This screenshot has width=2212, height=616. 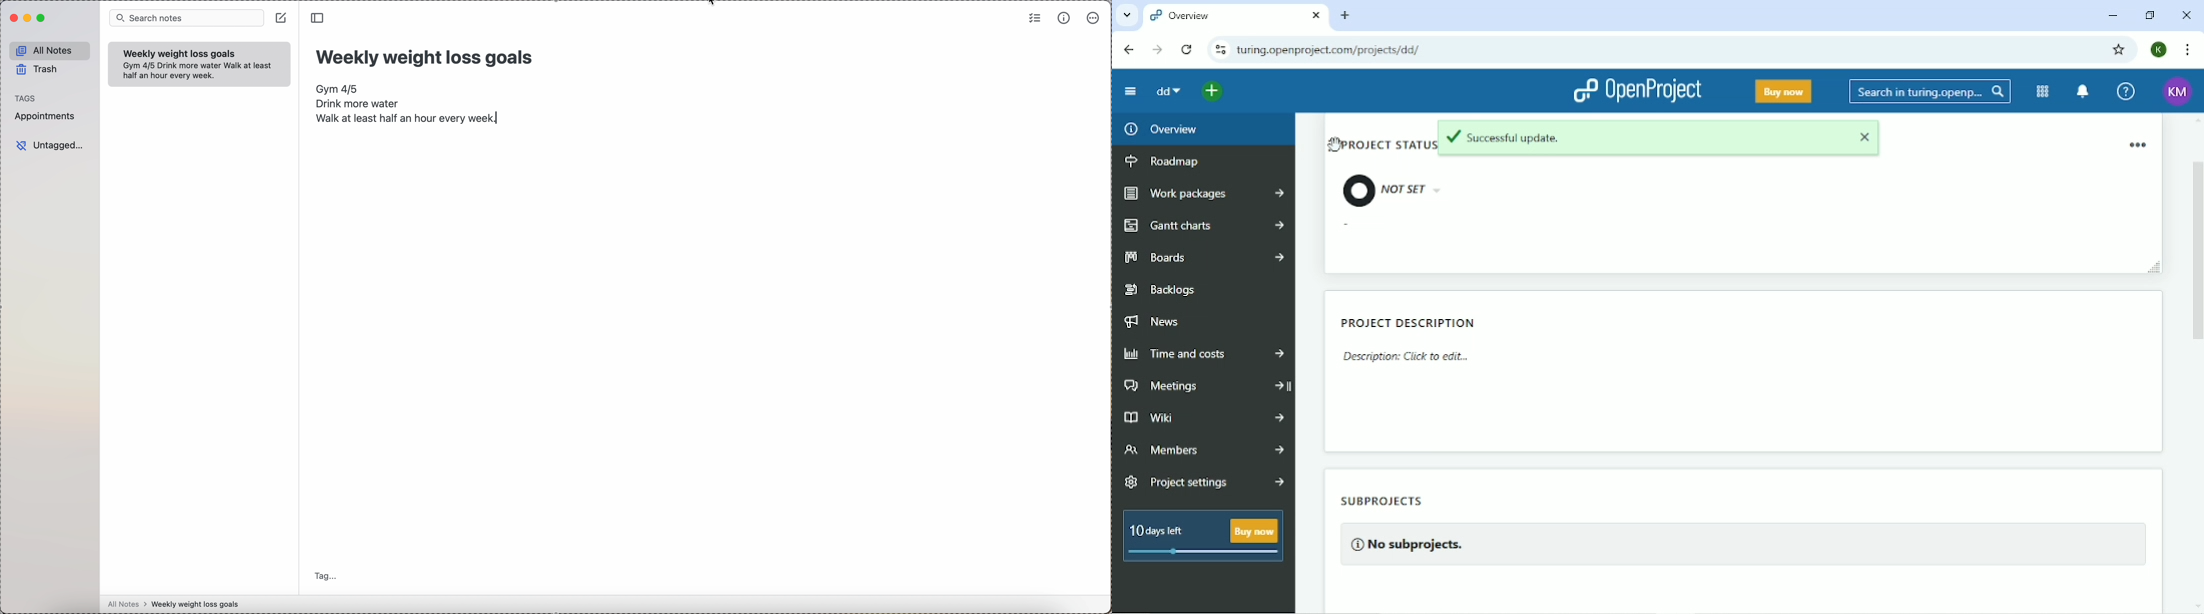 I want to click on drink more water, so click(x=190, y=67).